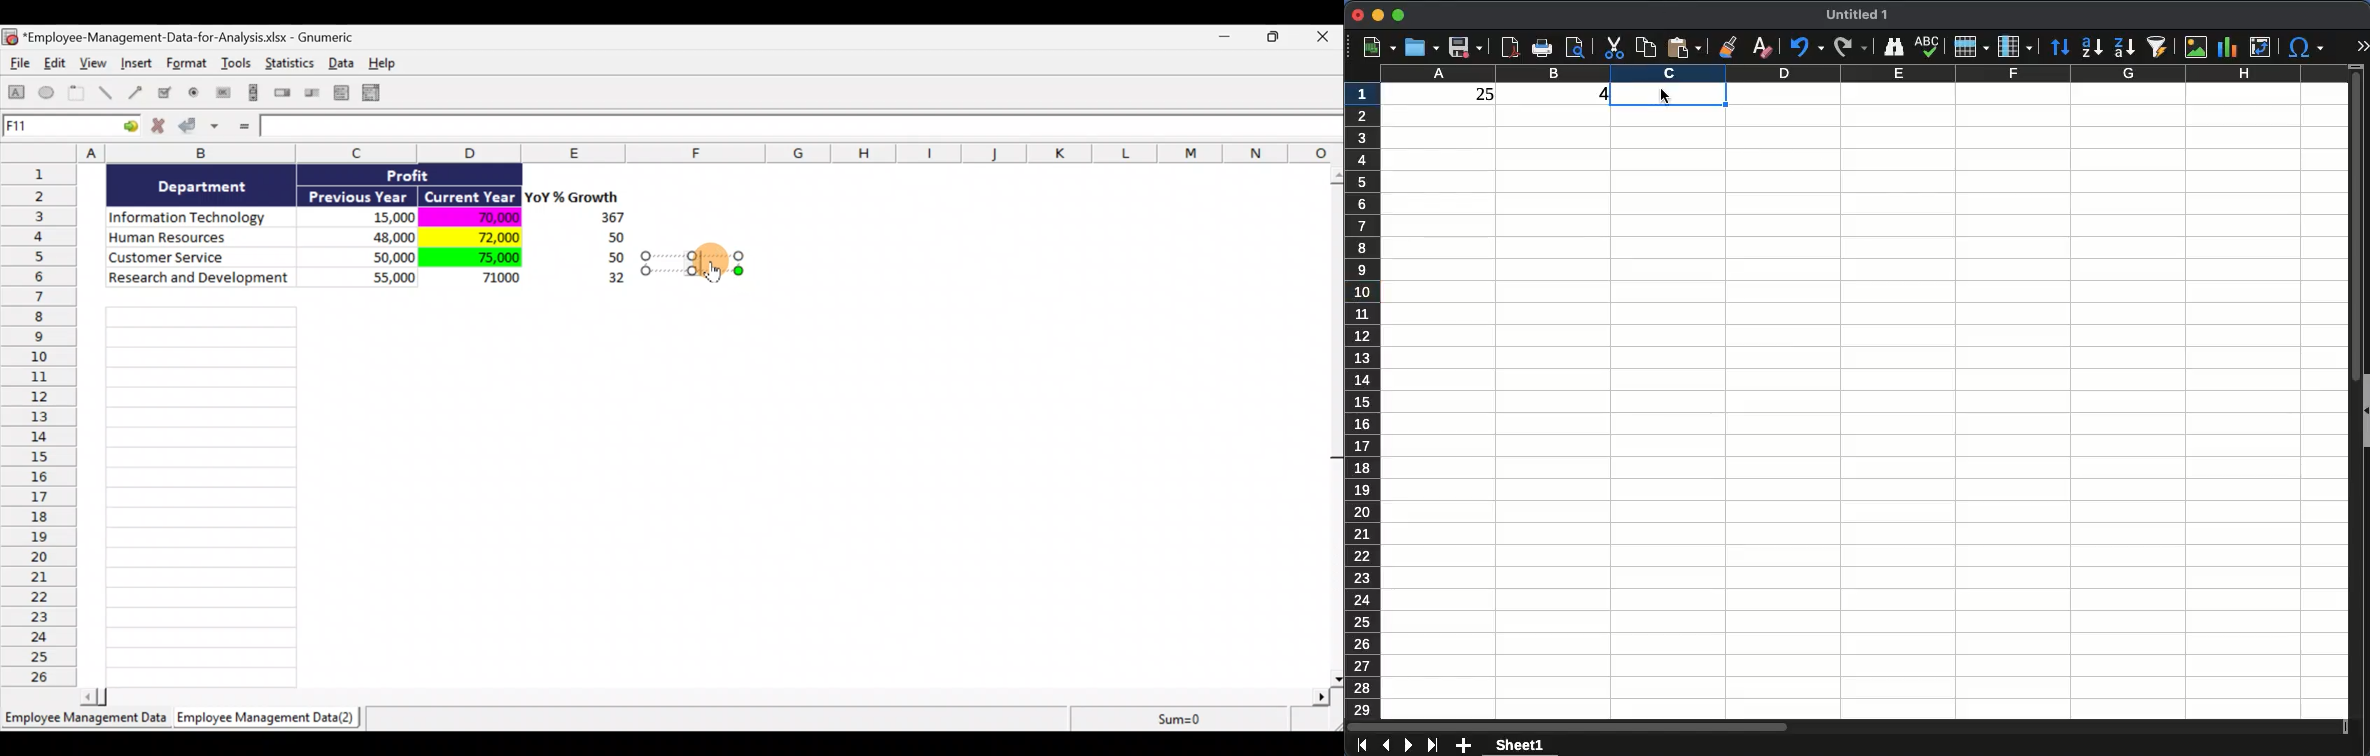  I want to click on Data, so click(345, 62).